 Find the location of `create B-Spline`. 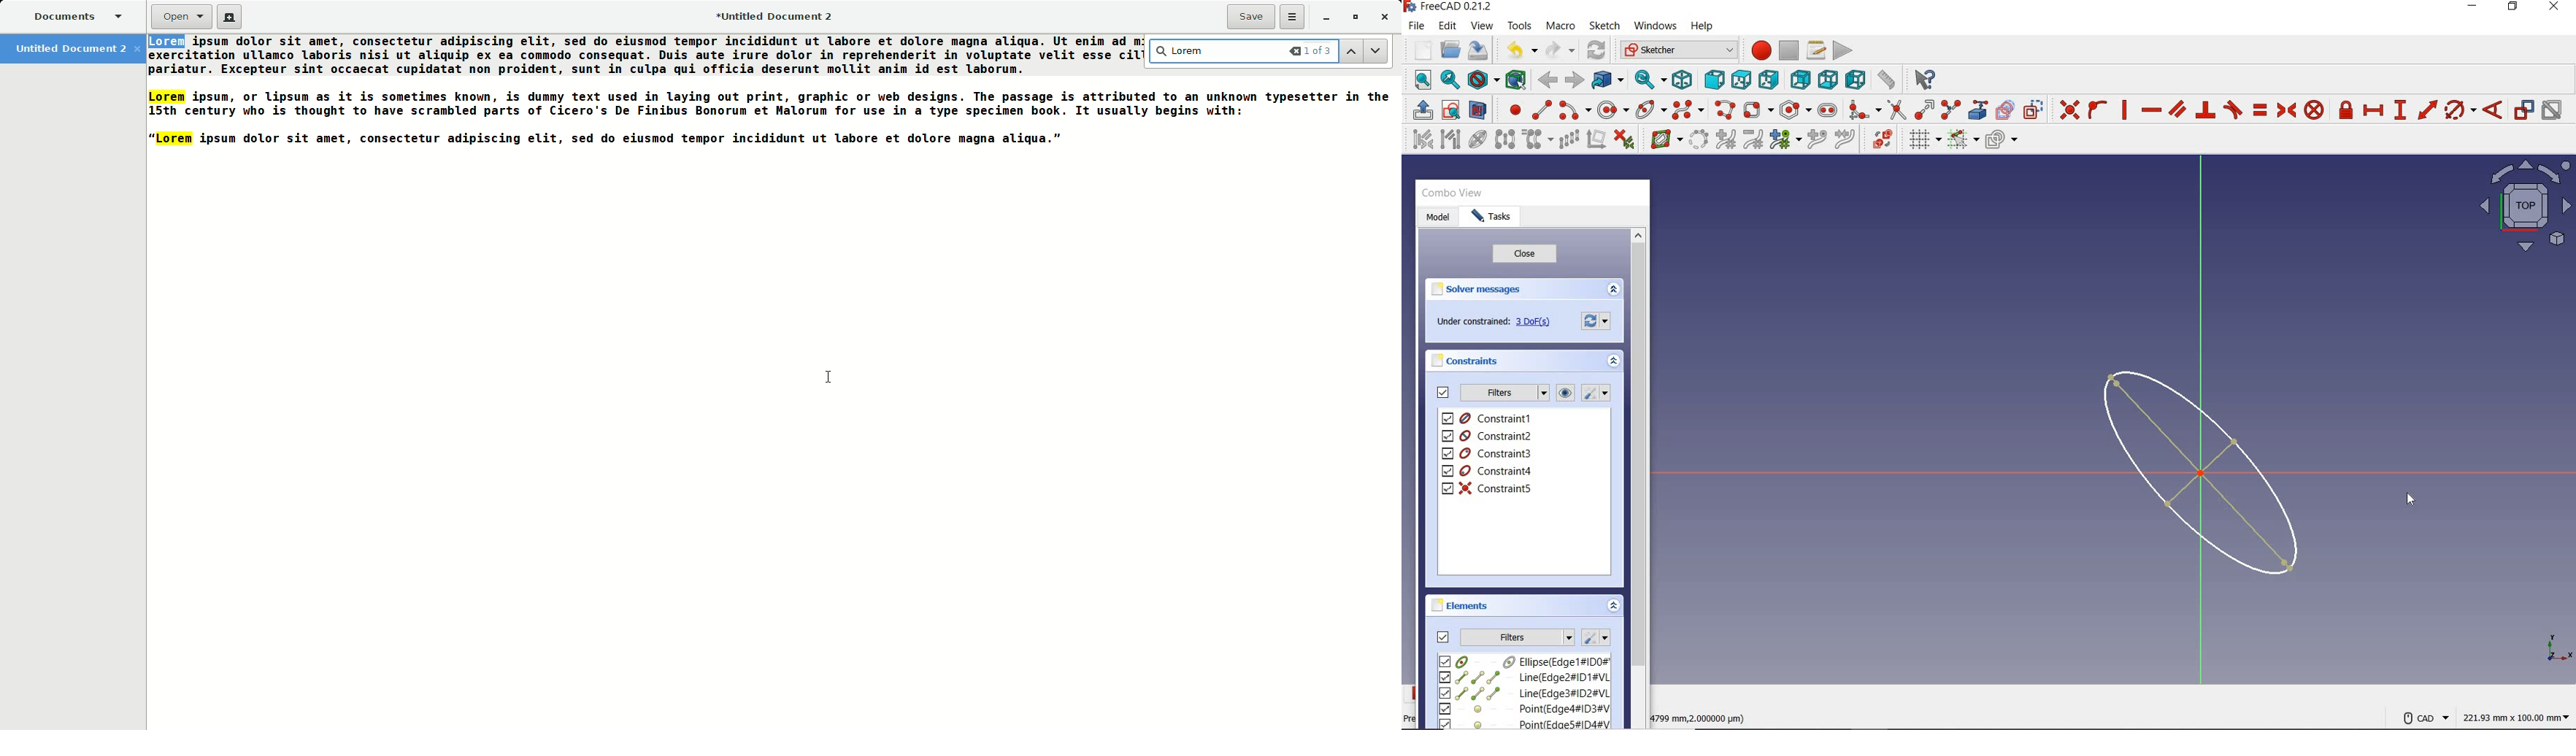

create B-Spline is located at coordinates (1687, 109).